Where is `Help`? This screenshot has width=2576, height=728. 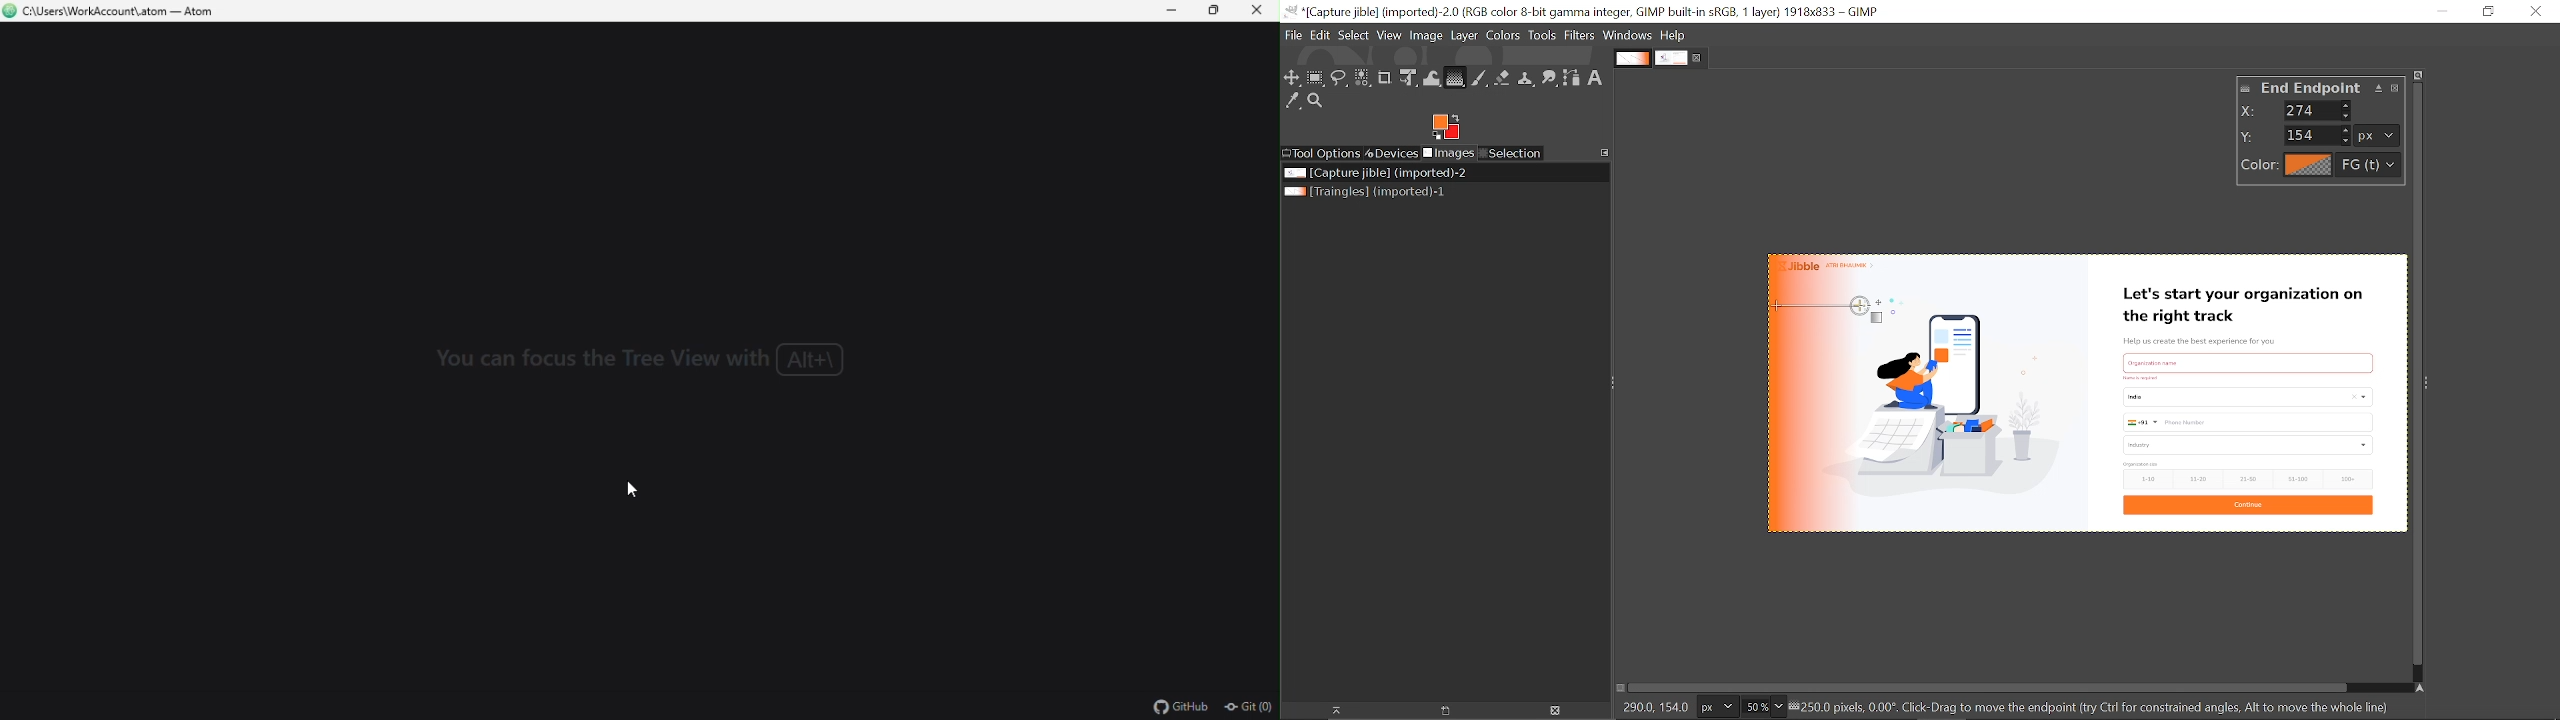
Help is located at coordinates (1674, 35).